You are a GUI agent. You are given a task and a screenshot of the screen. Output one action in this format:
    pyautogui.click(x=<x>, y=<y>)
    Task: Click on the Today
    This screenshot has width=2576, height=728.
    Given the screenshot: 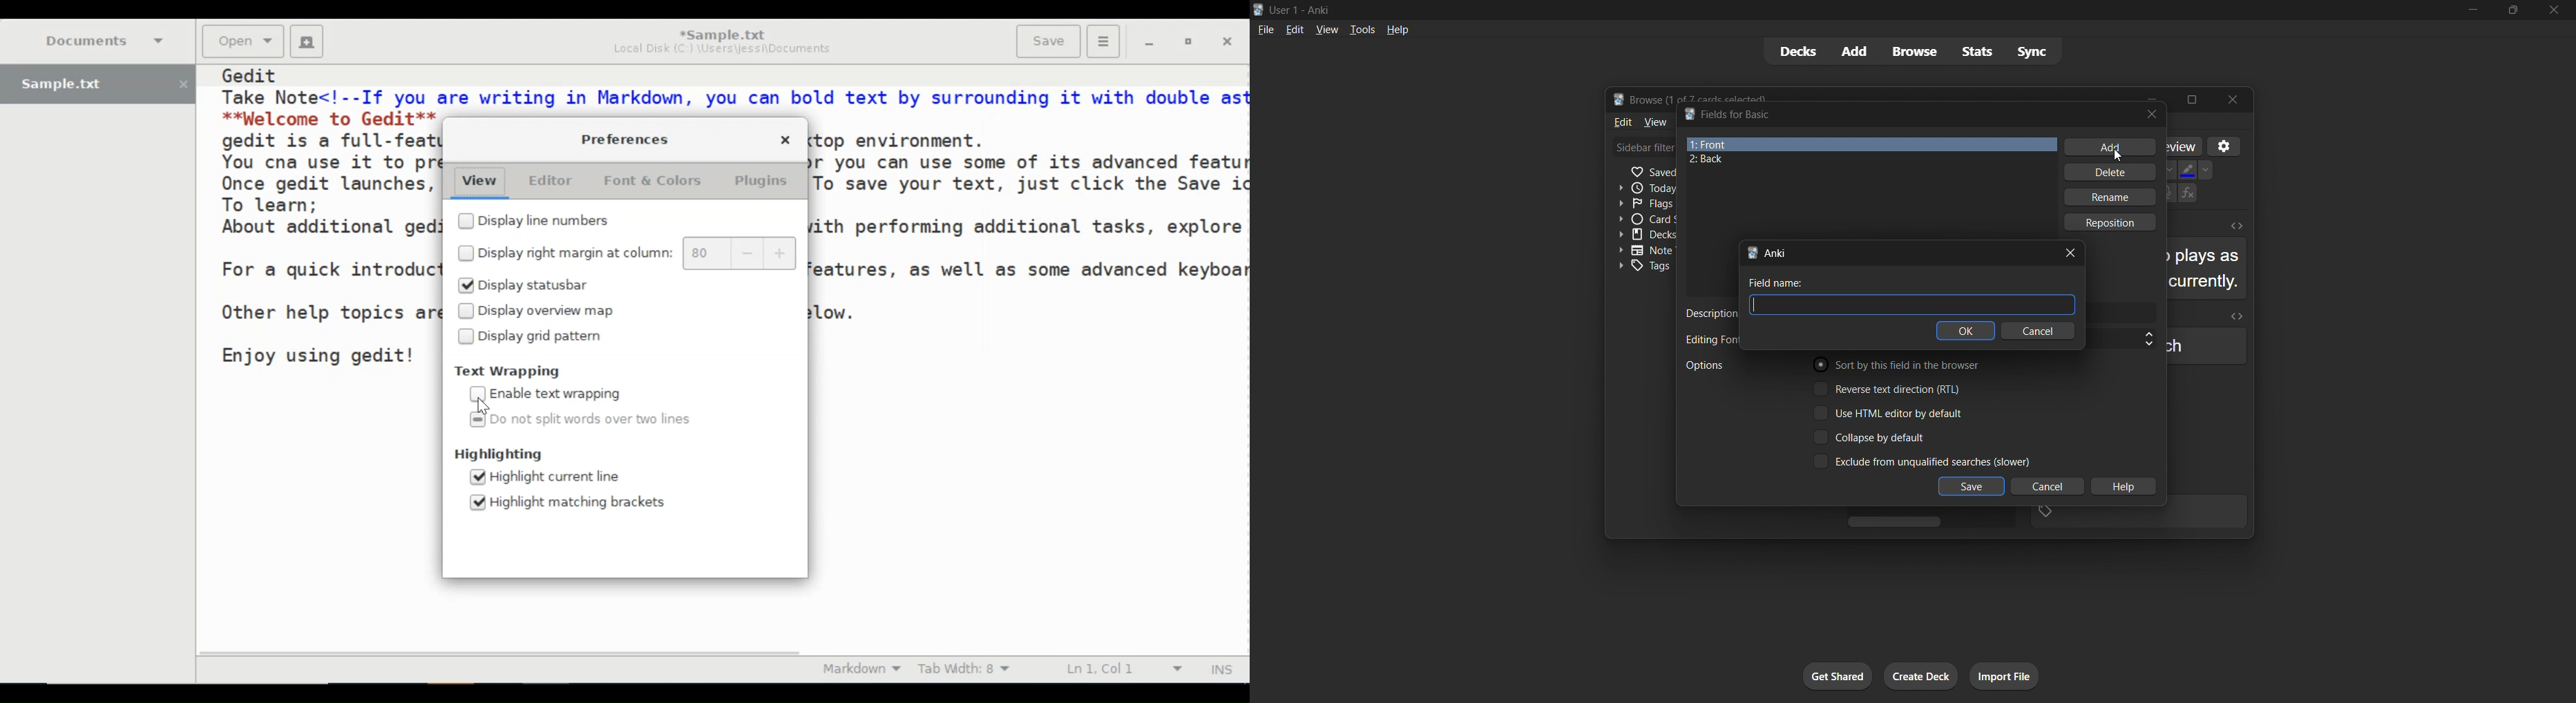 What is the action you would take?
    pyautogui.click(x=1644, y=187)
    